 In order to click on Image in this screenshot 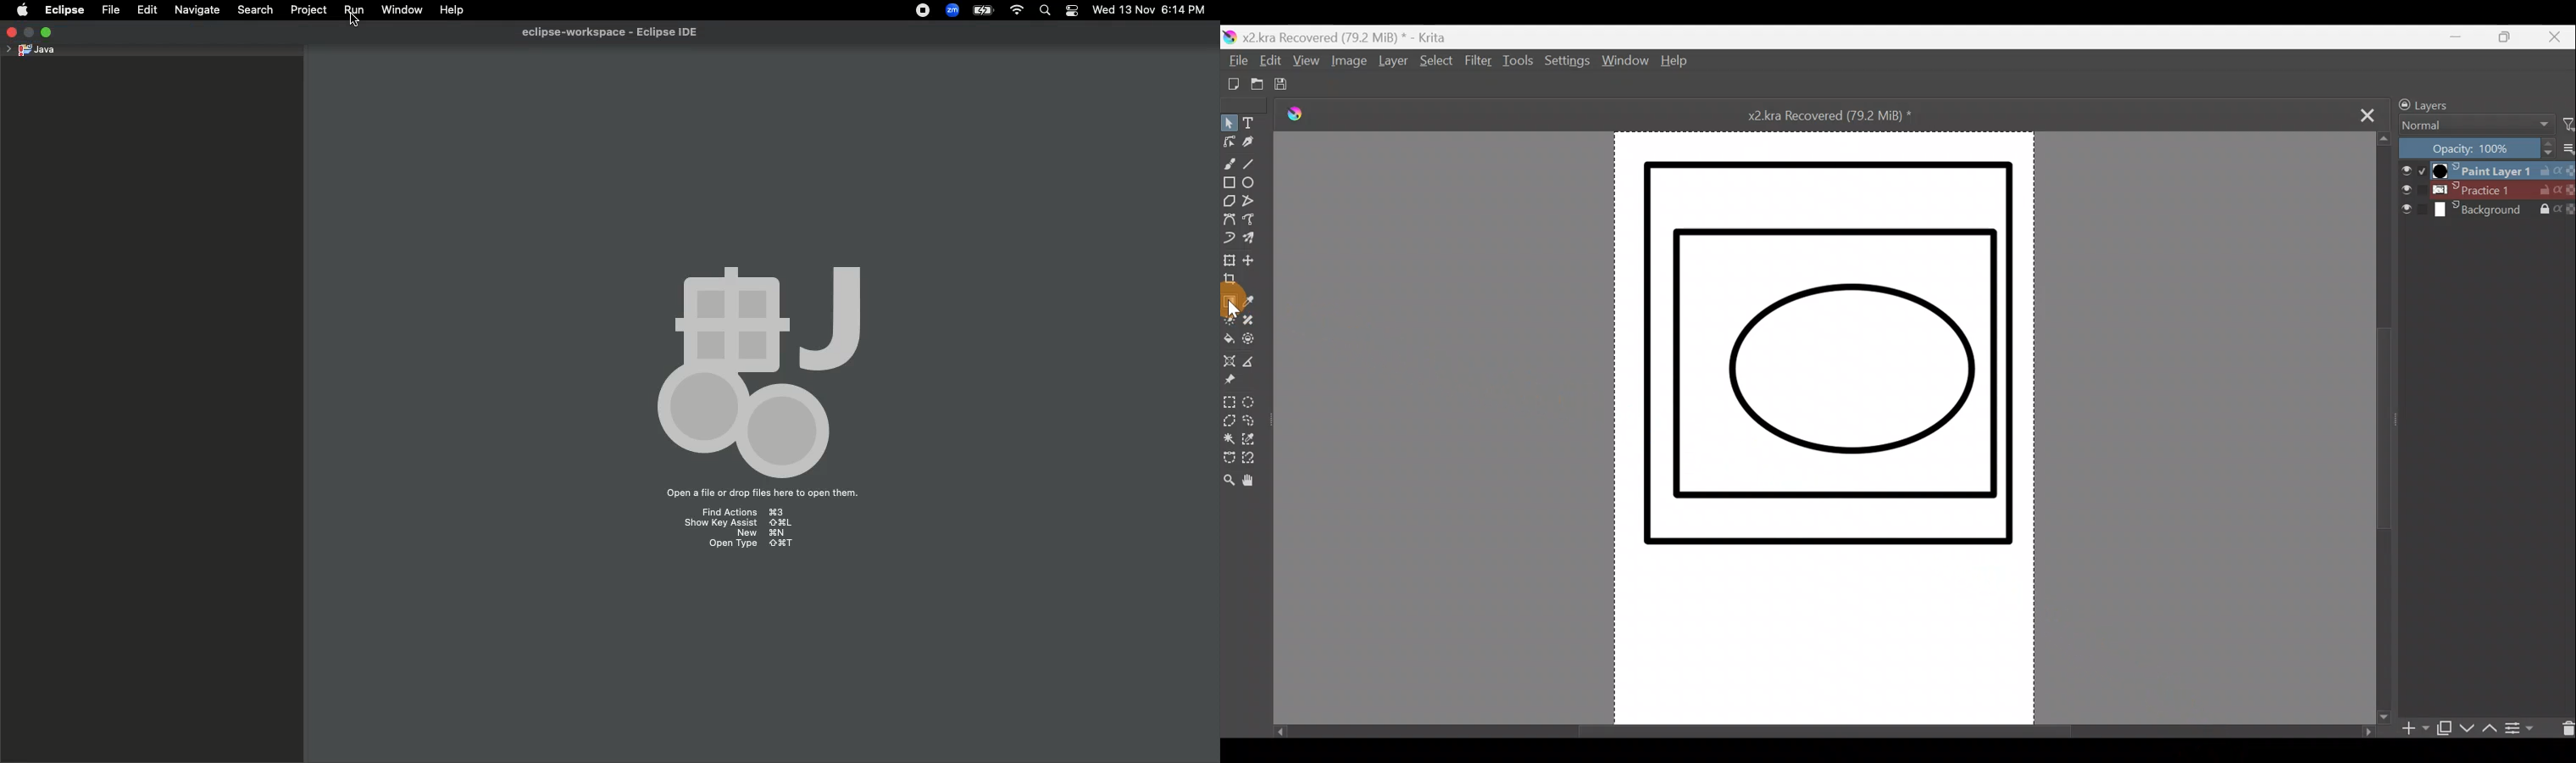, I will do `click(1347, 64)`.